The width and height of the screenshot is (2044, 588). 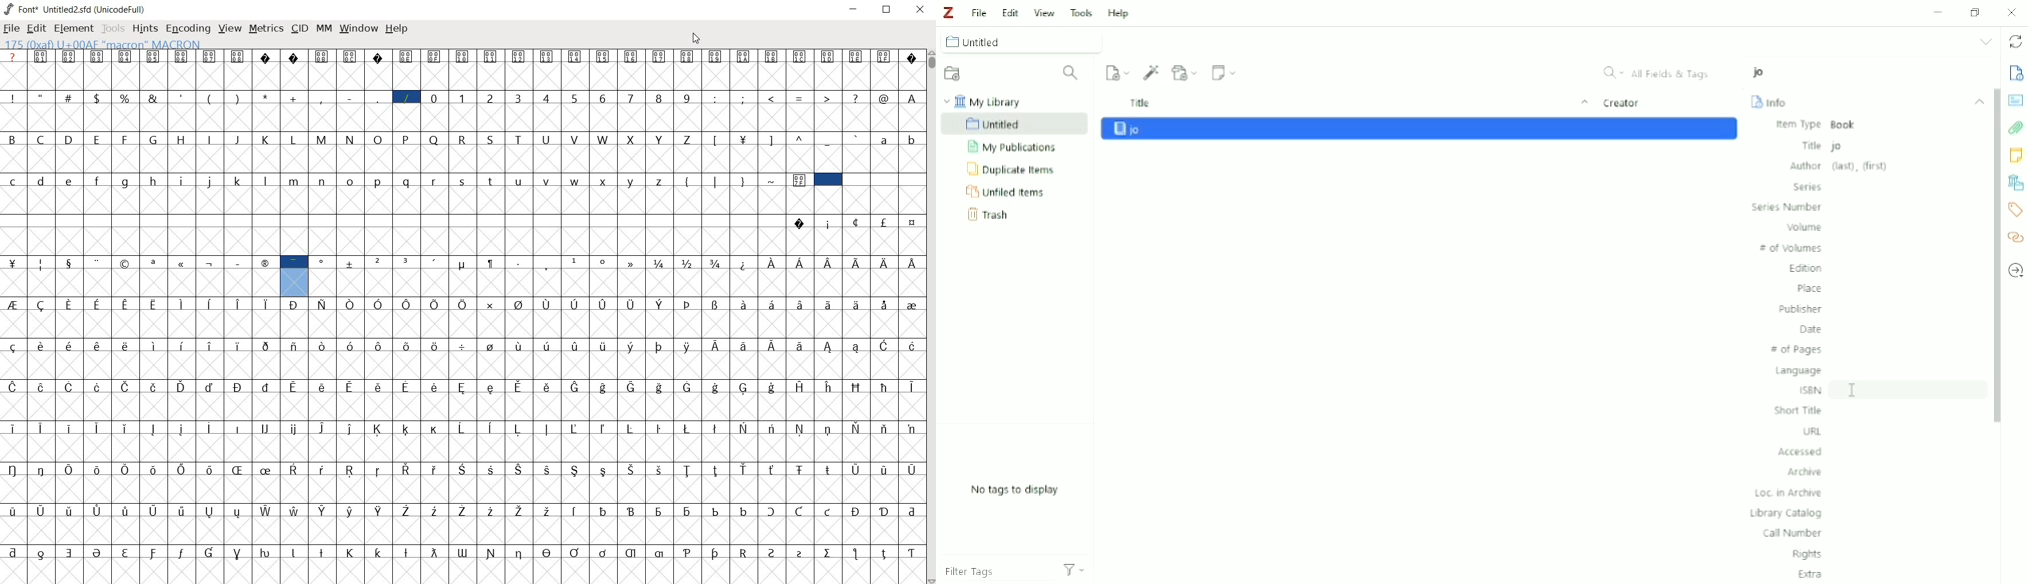 I want to click on Logo, so click(x=948, y=12).